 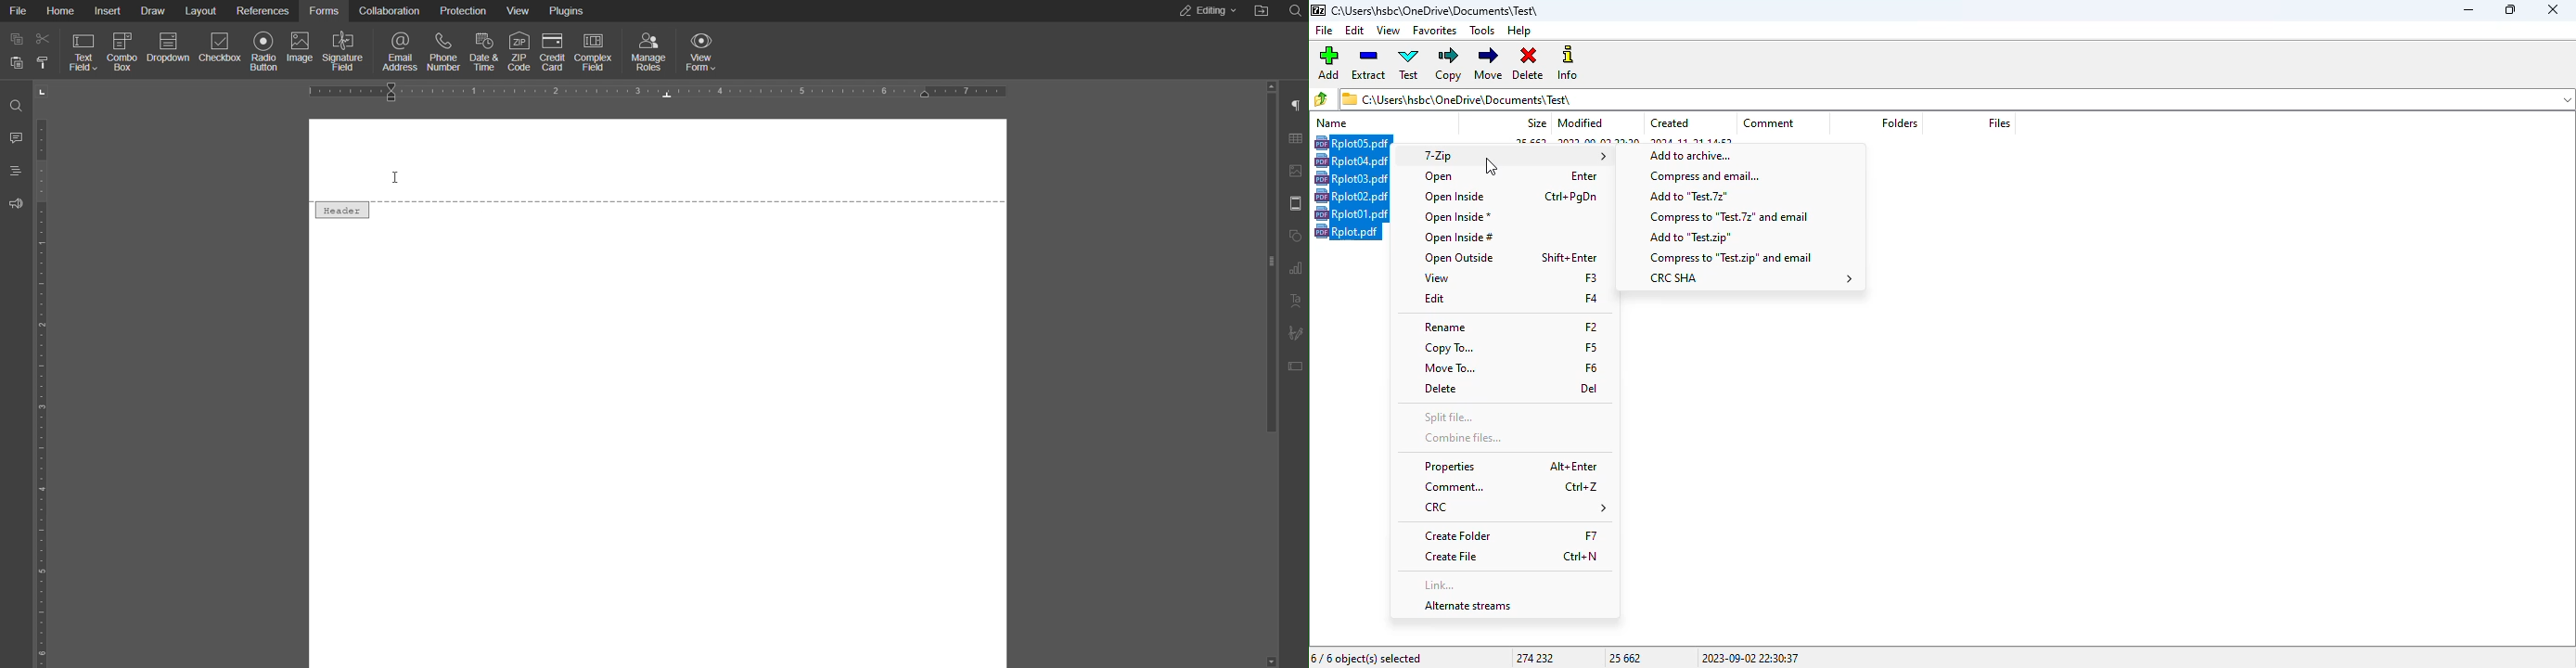 What do you see at coordinates (700, 50) in the screenshot?
I see `View Form` at bounding box center [700, 50].